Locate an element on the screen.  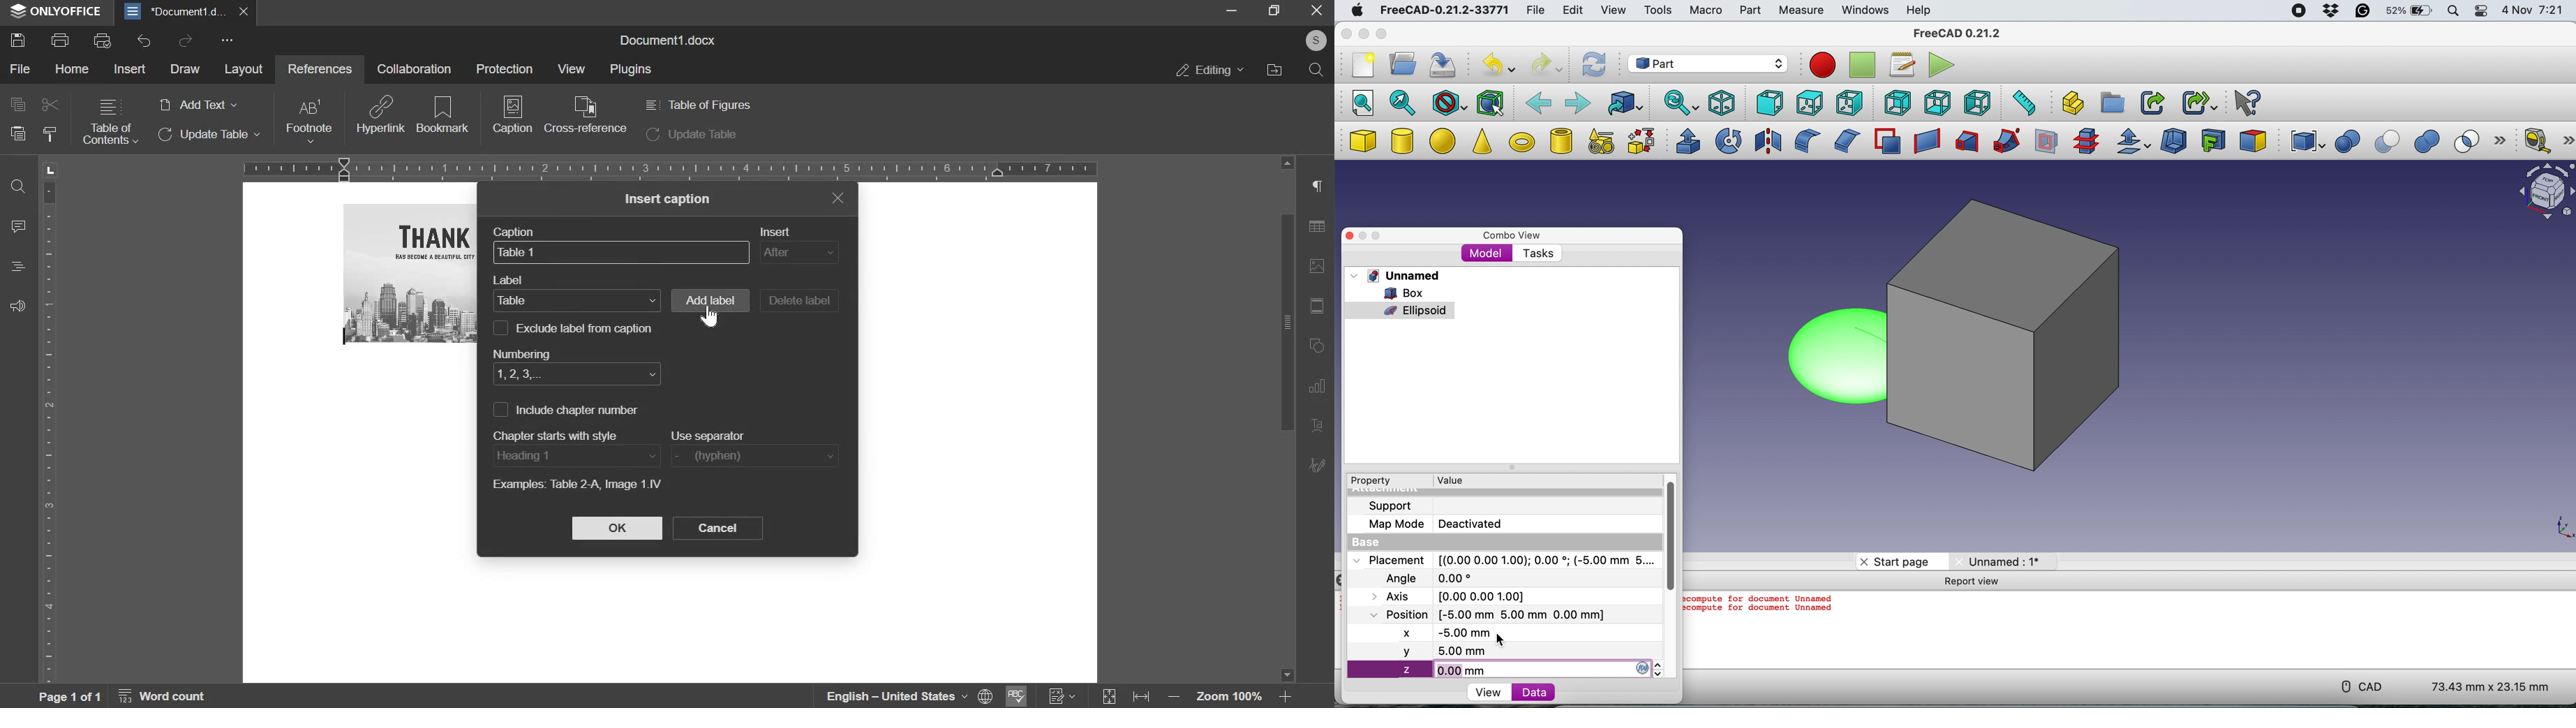
exclude label from caption is located at coordinates (588, 327).